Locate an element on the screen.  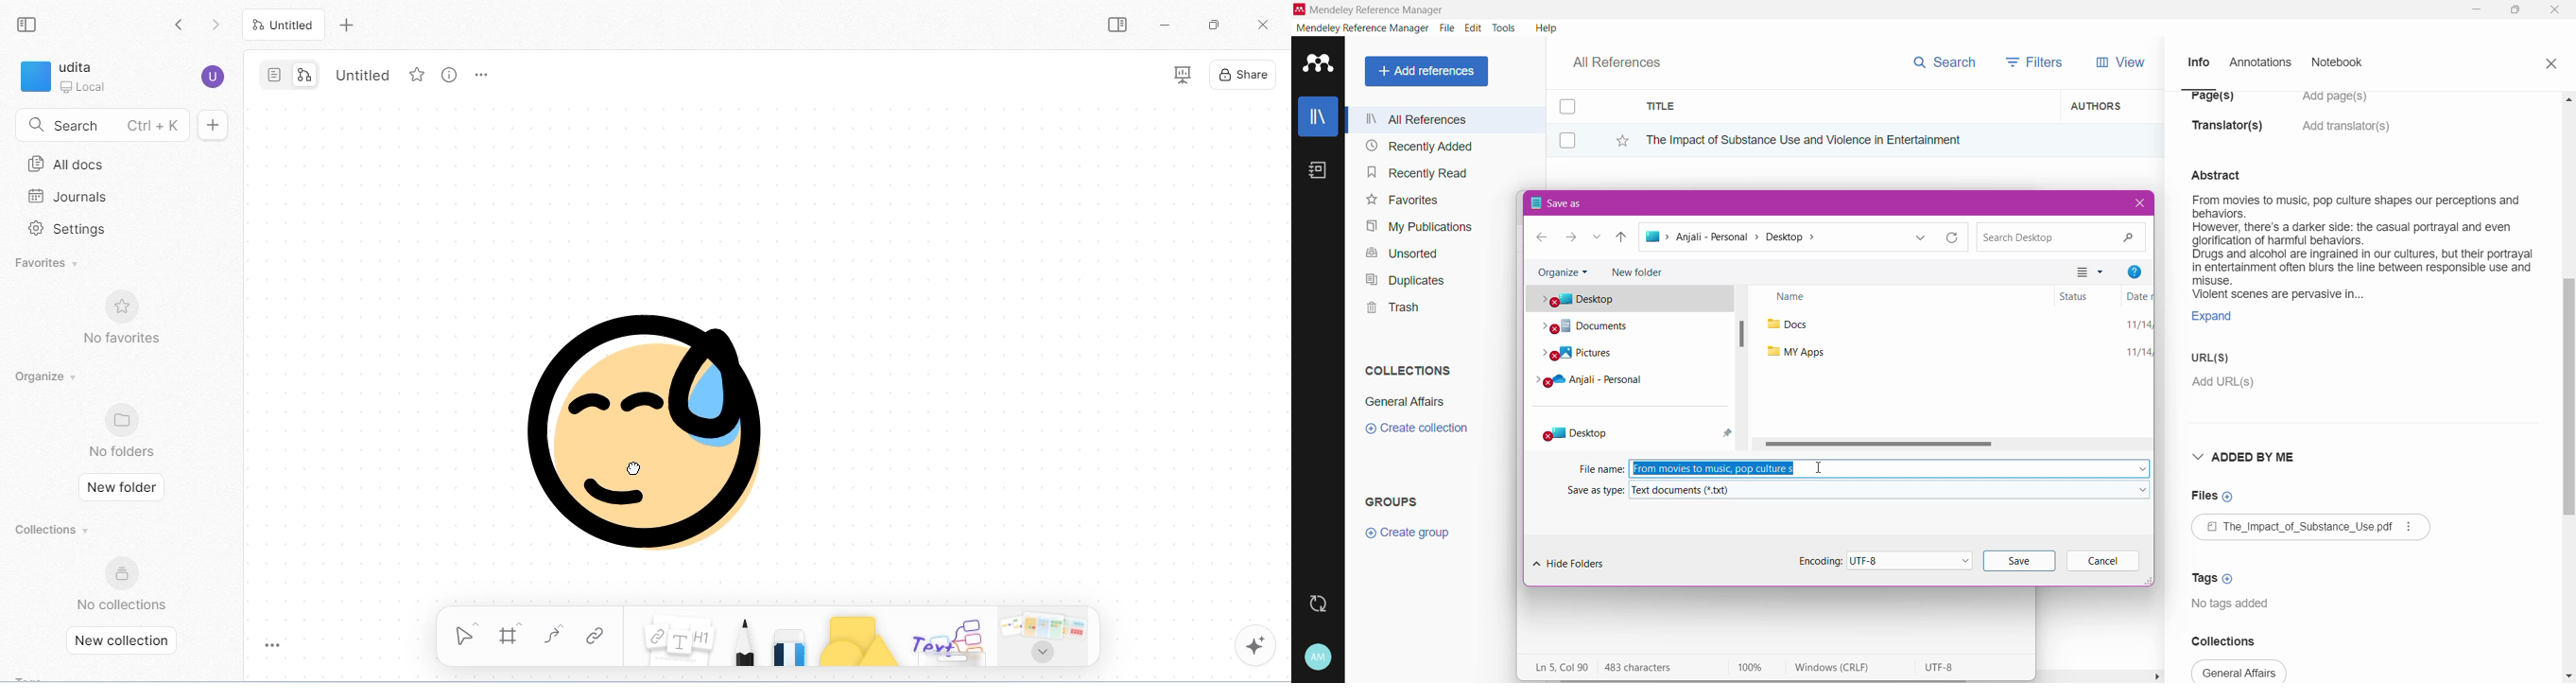
Edit is located at coordinates (1473, 28).